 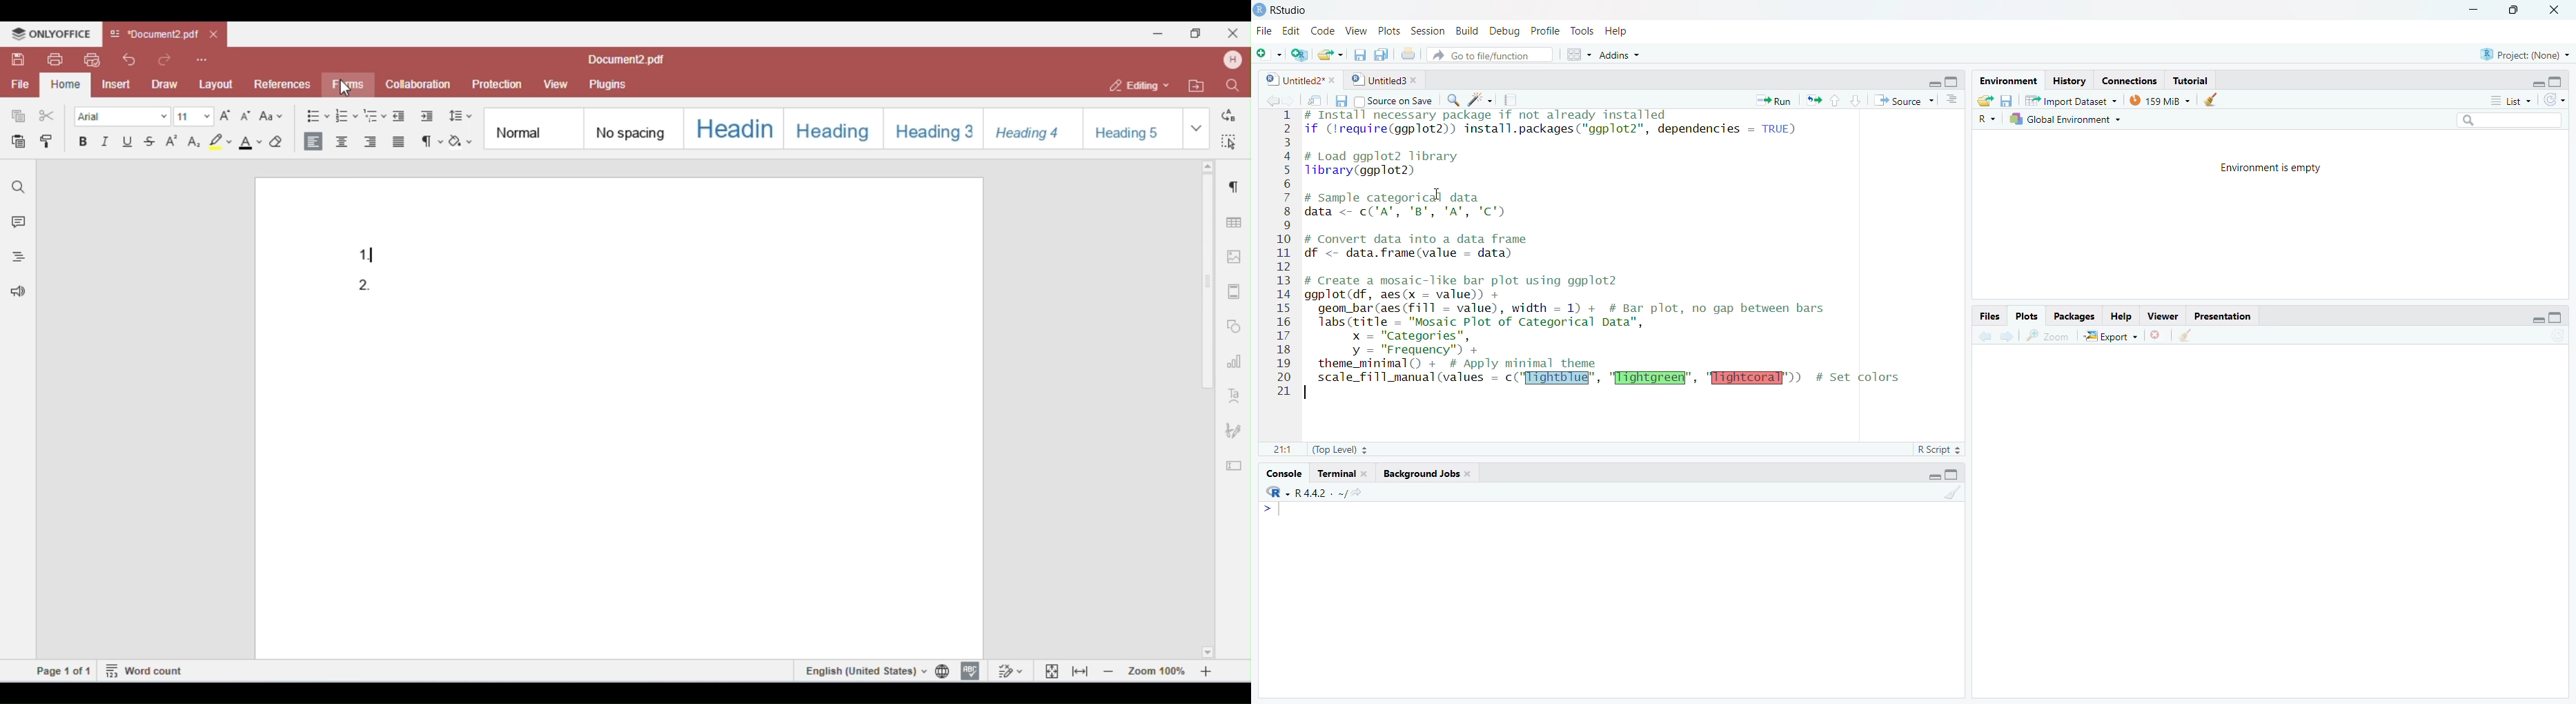 I want to click on Console, so click(x=1284, y=473).